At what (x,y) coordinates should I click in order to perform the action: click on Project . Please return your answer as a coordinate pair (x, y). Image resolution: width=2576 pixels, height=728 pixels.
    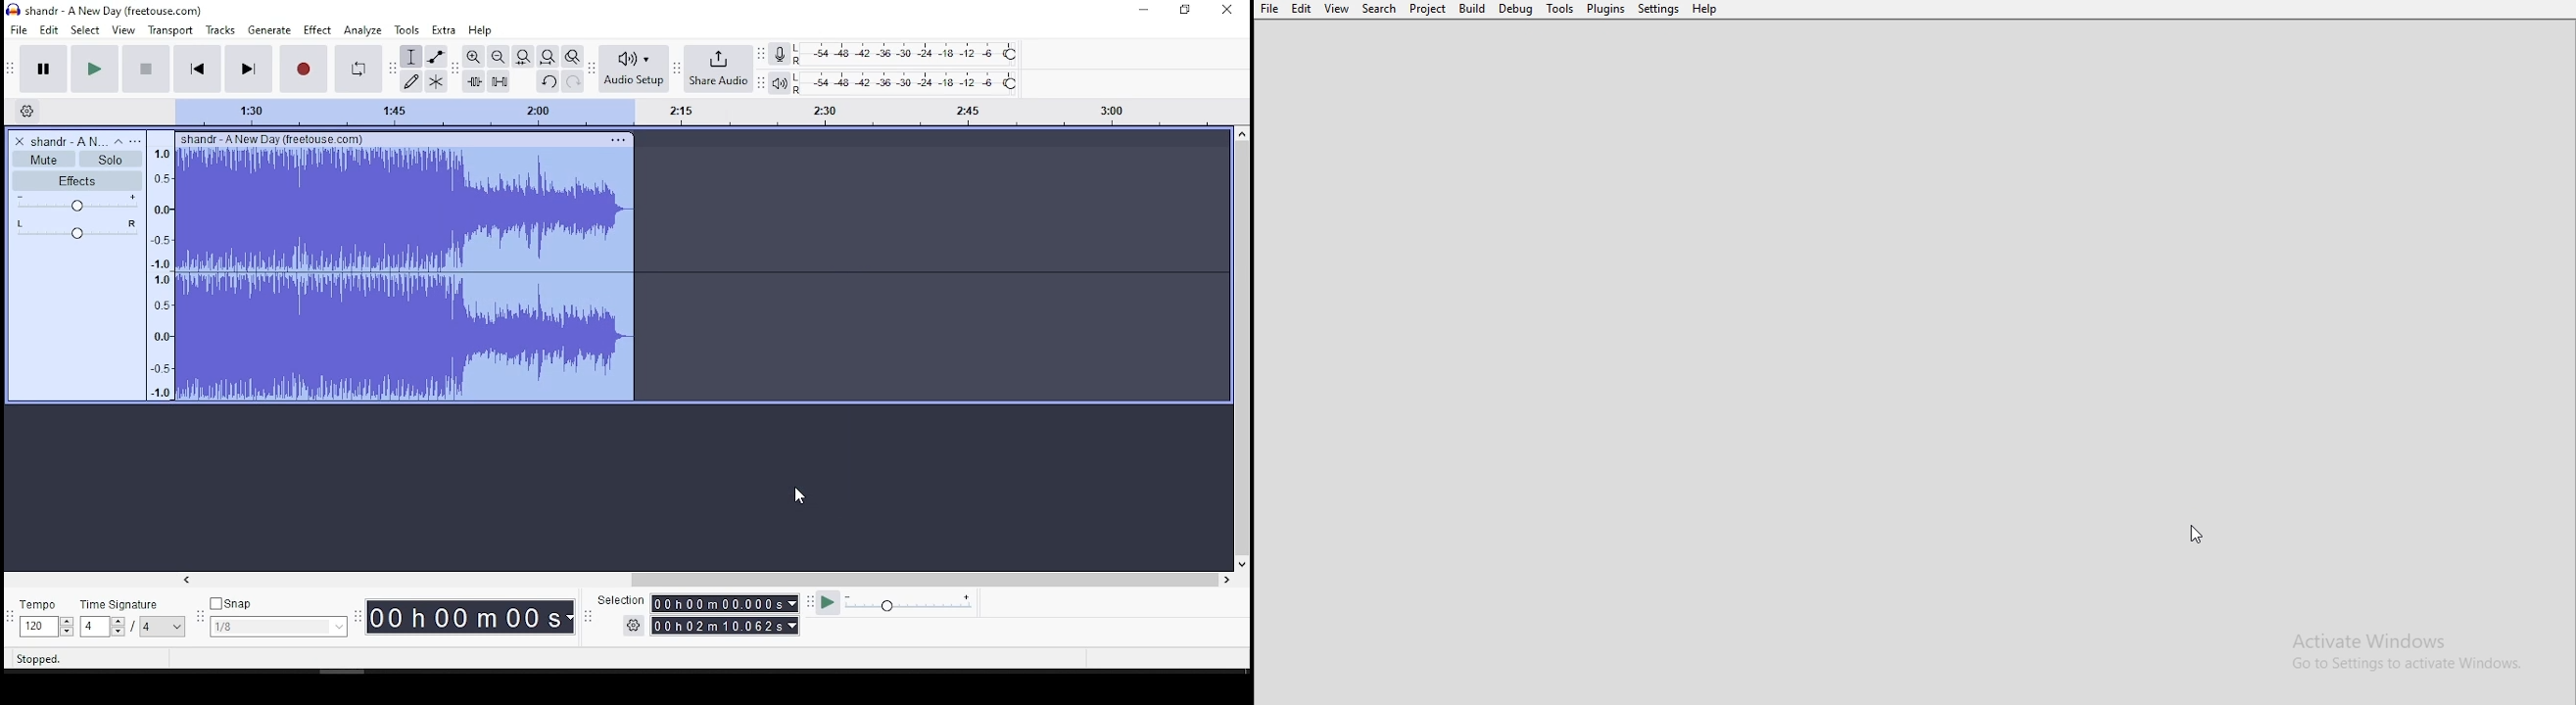
    Looking at the image, I should click on (1428, 9).